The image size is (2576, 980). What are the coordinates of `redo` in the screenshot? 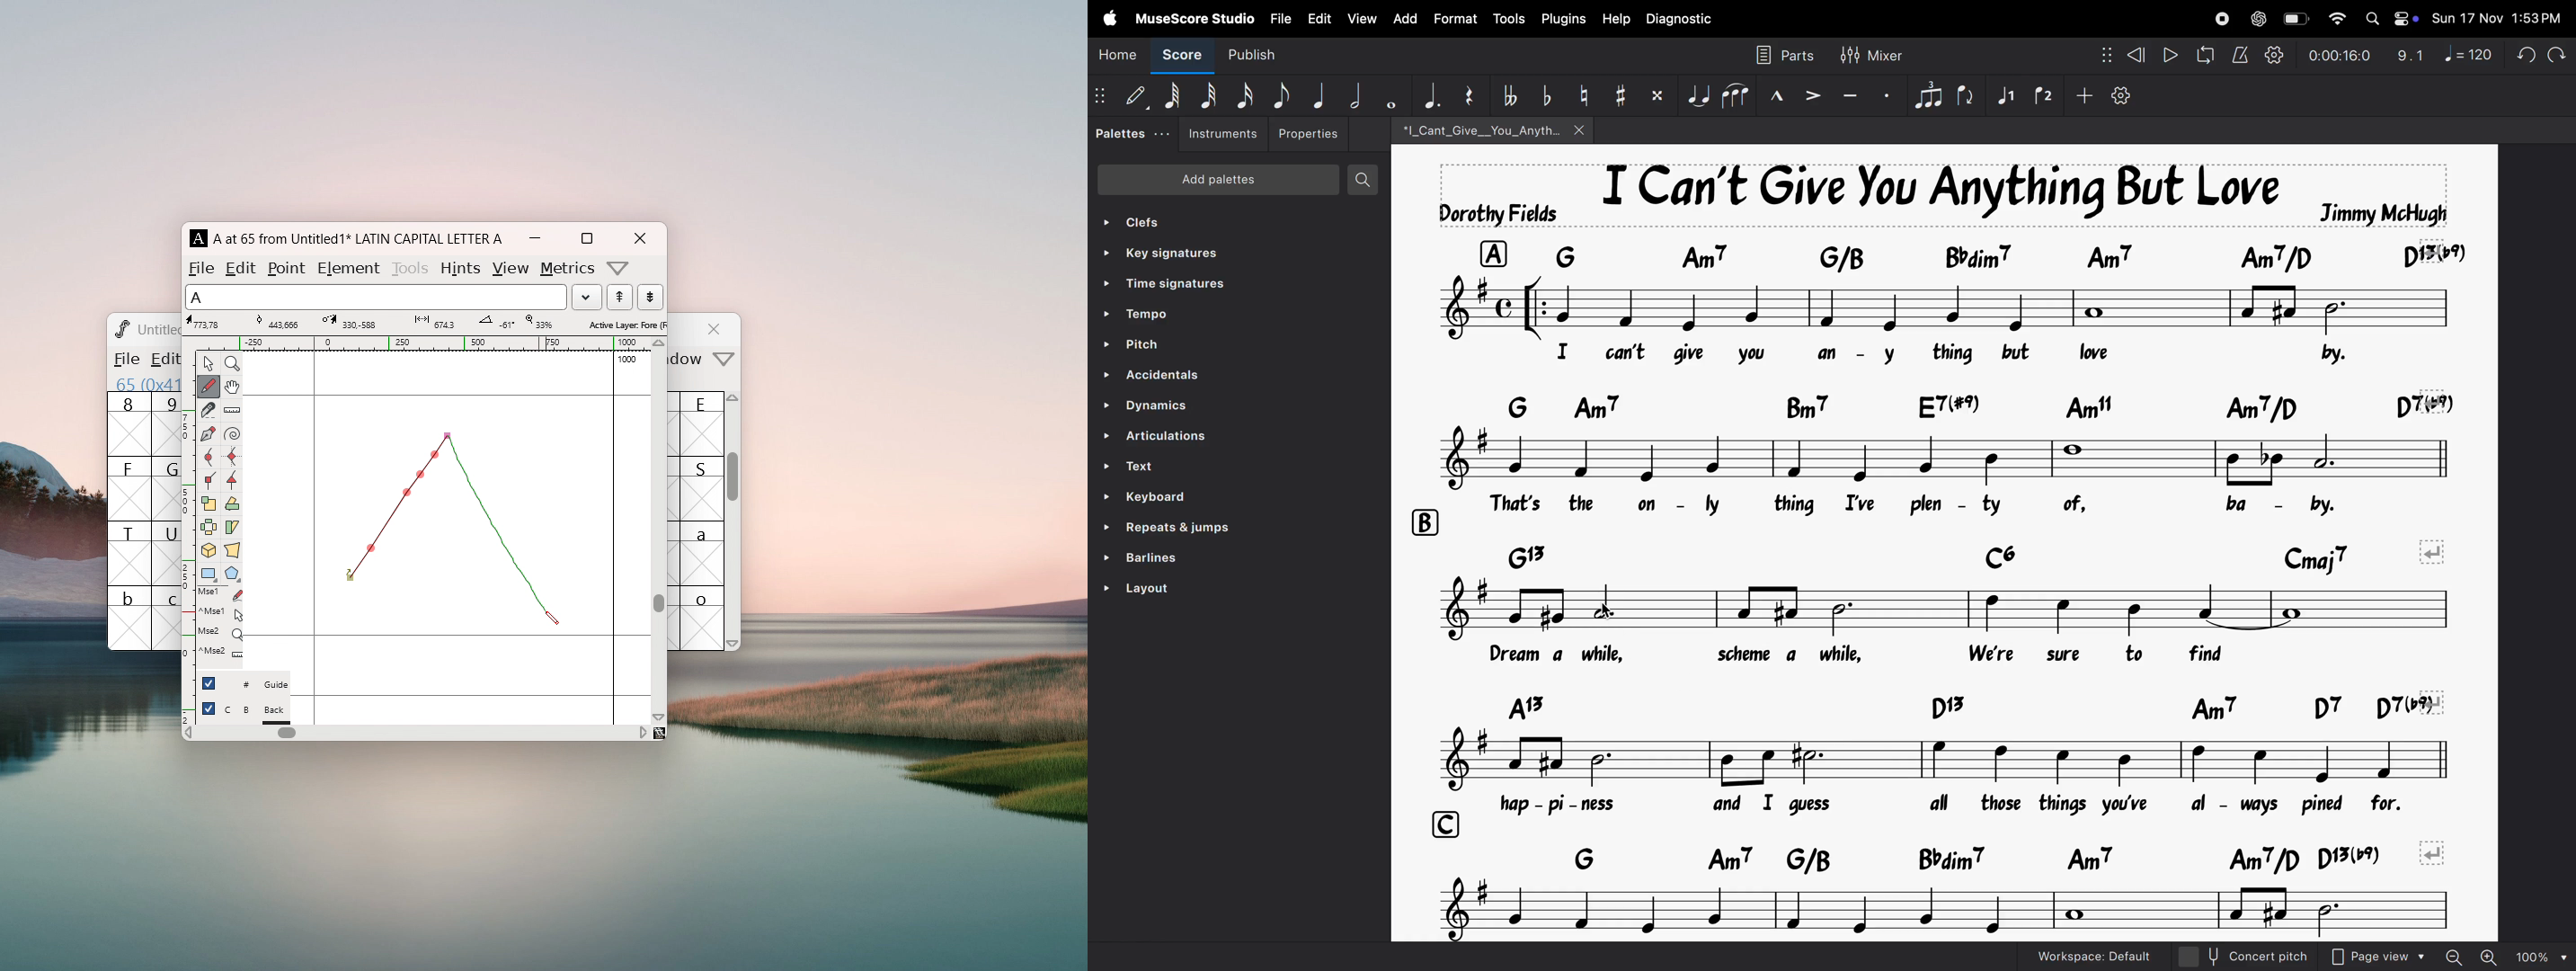 It's located at (2558, 50).